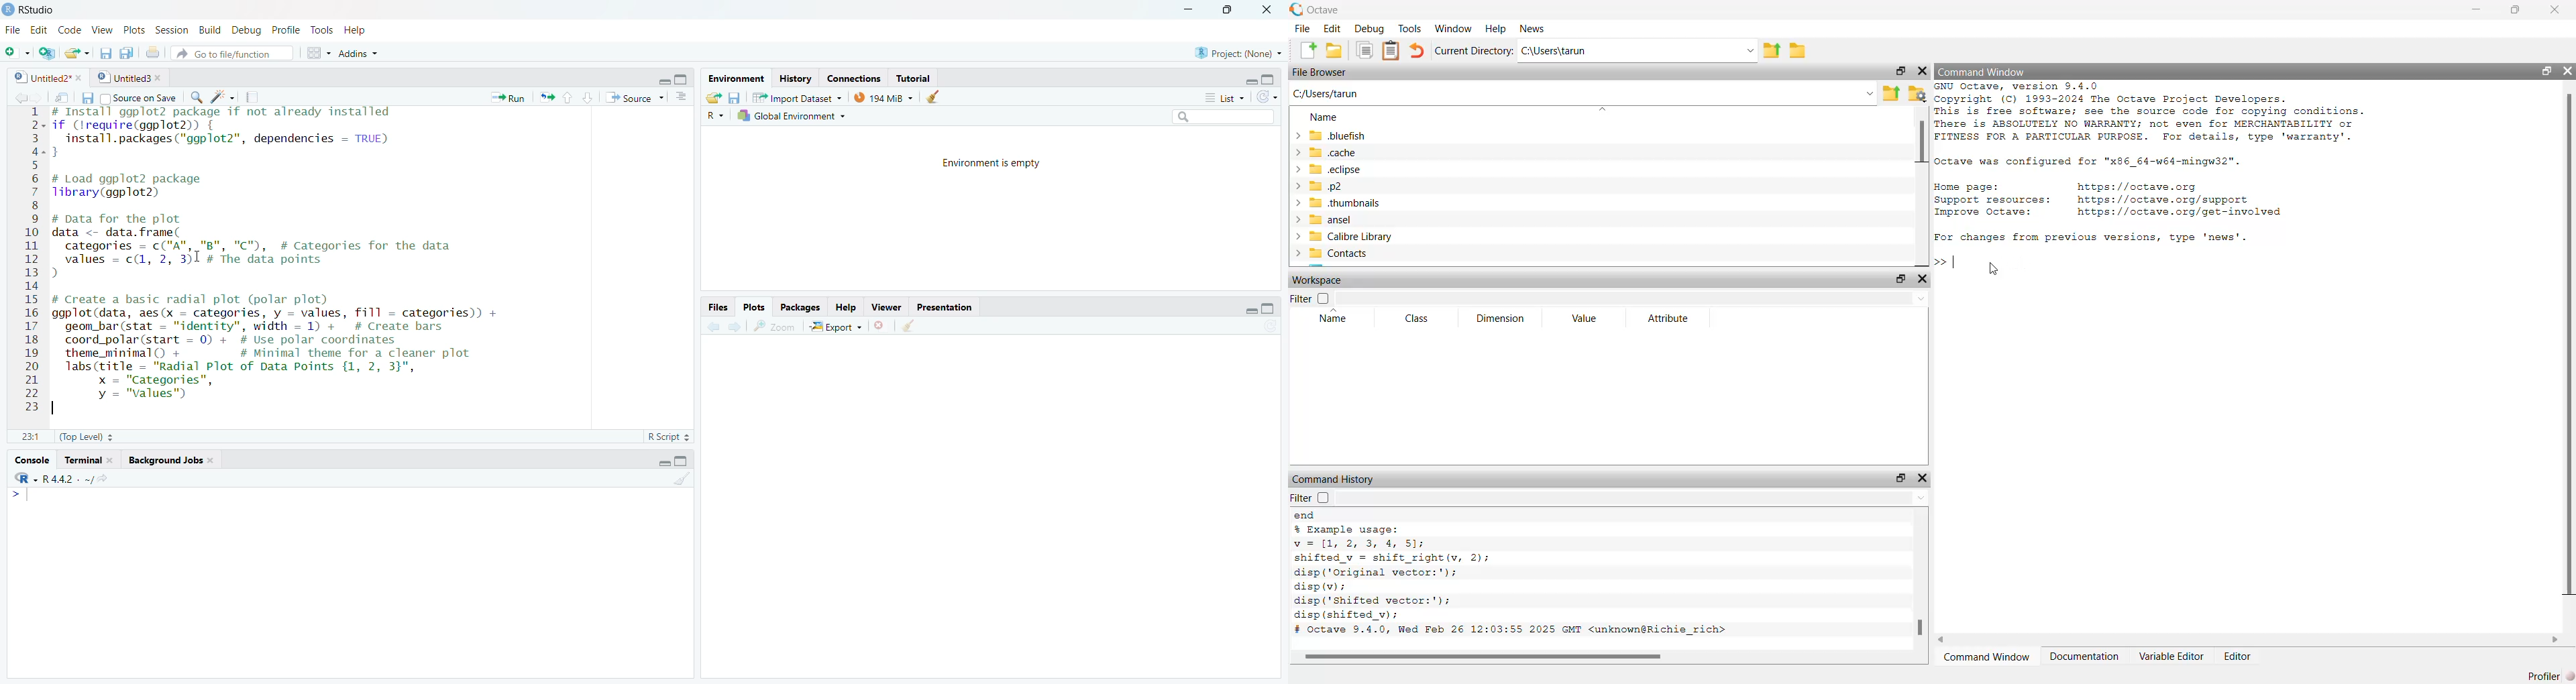 This screenshot has width=2576, height=700. I want to click on hide widget, so click(1924, 478).